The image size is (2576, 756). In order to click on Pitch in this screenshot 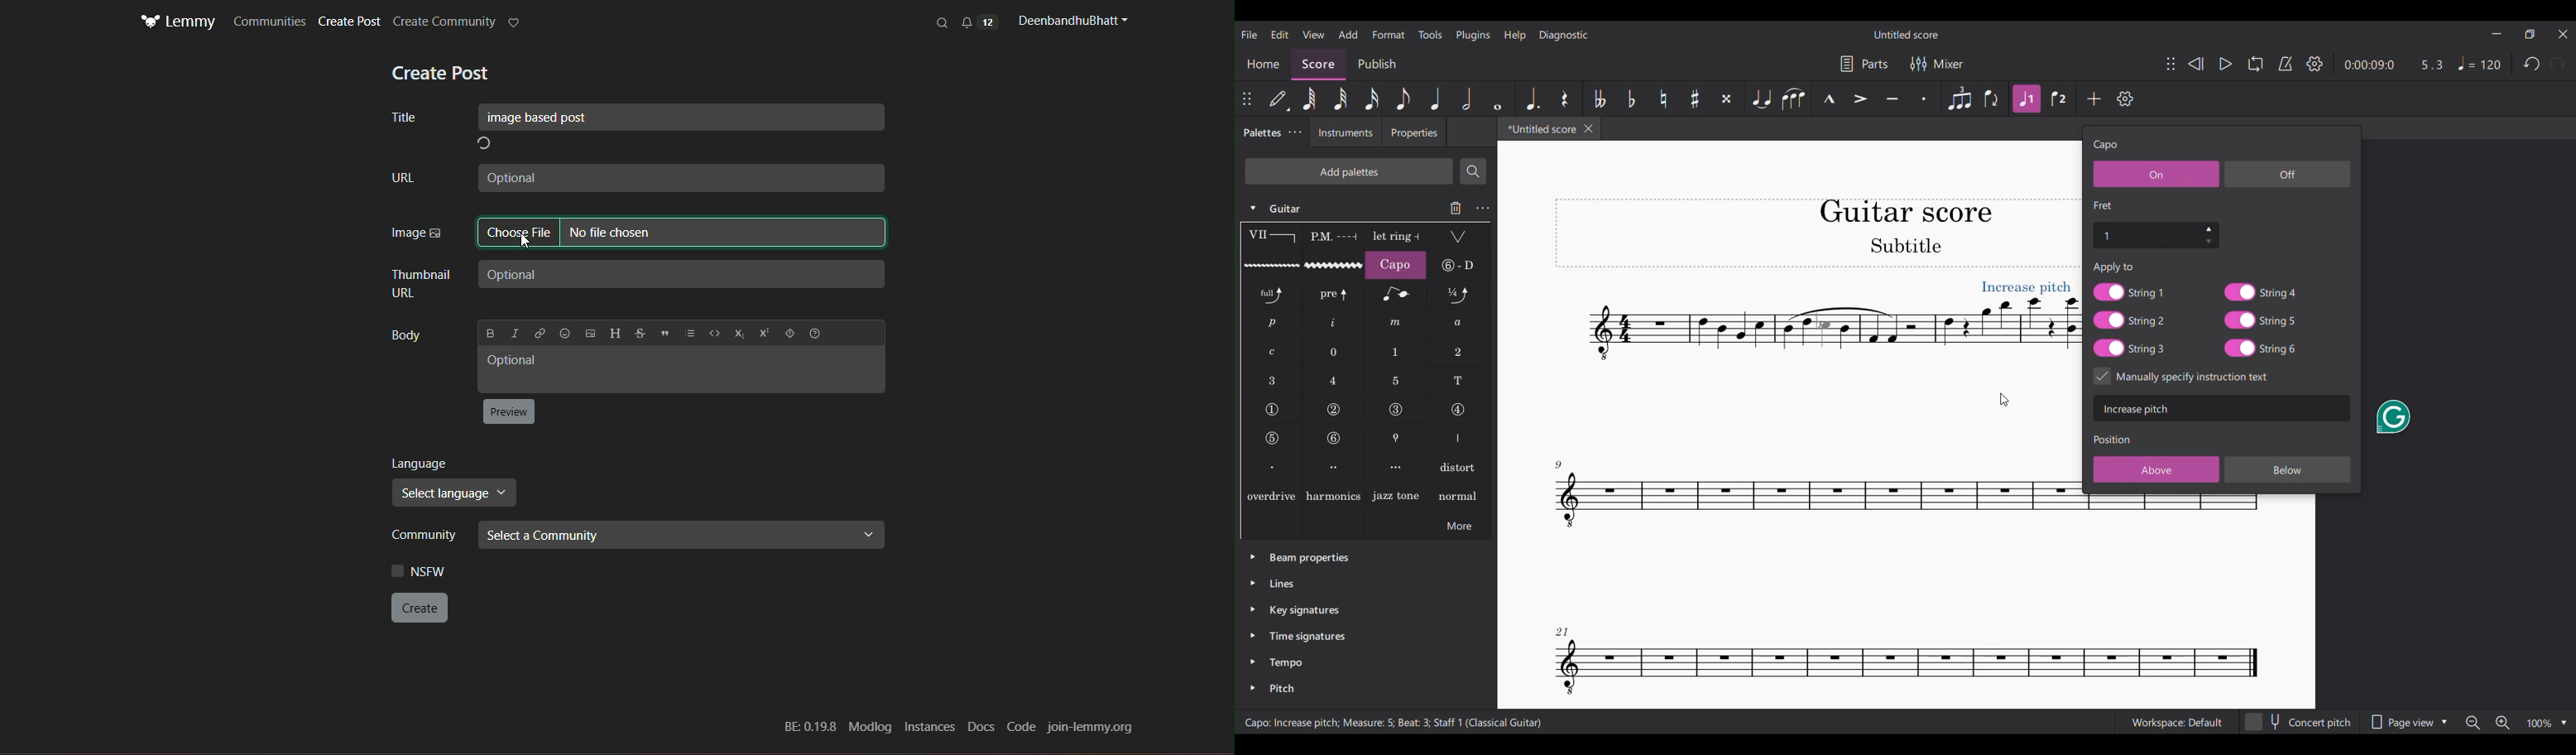, I will do `click(1281, 689)`.